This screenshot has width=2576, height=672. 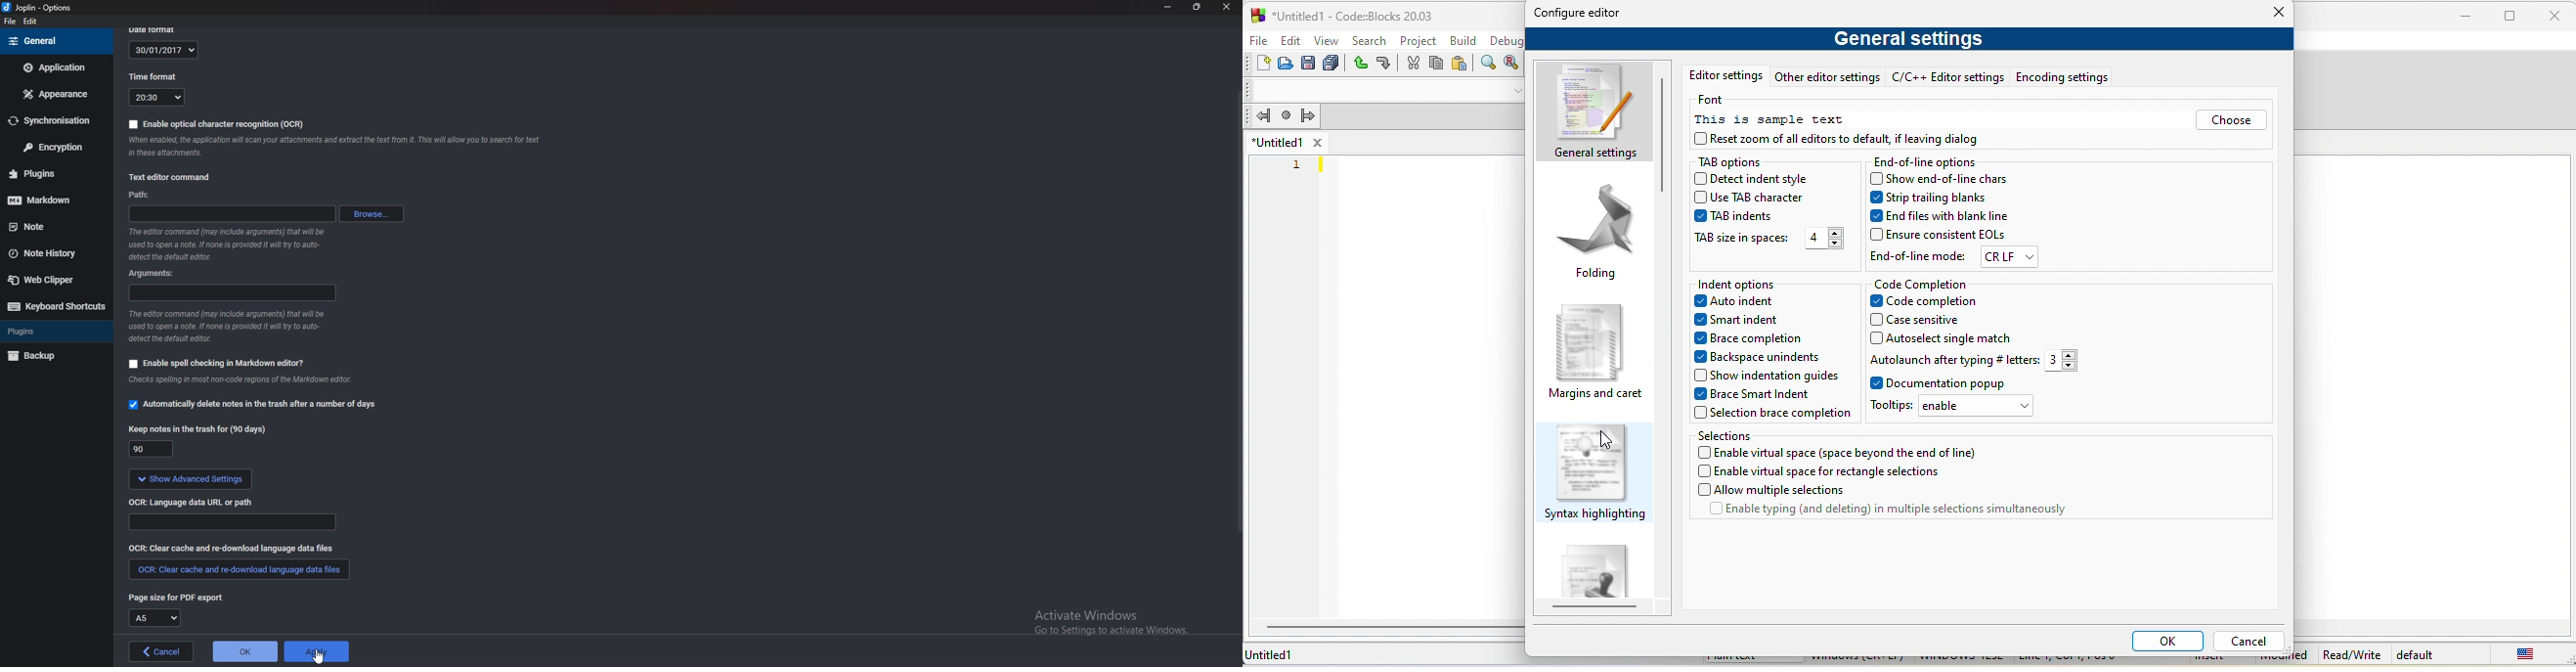 What do you see at coordinates (1262, 115) in the screenshot?
I see `jump back` at bounding box center [1262, 115].